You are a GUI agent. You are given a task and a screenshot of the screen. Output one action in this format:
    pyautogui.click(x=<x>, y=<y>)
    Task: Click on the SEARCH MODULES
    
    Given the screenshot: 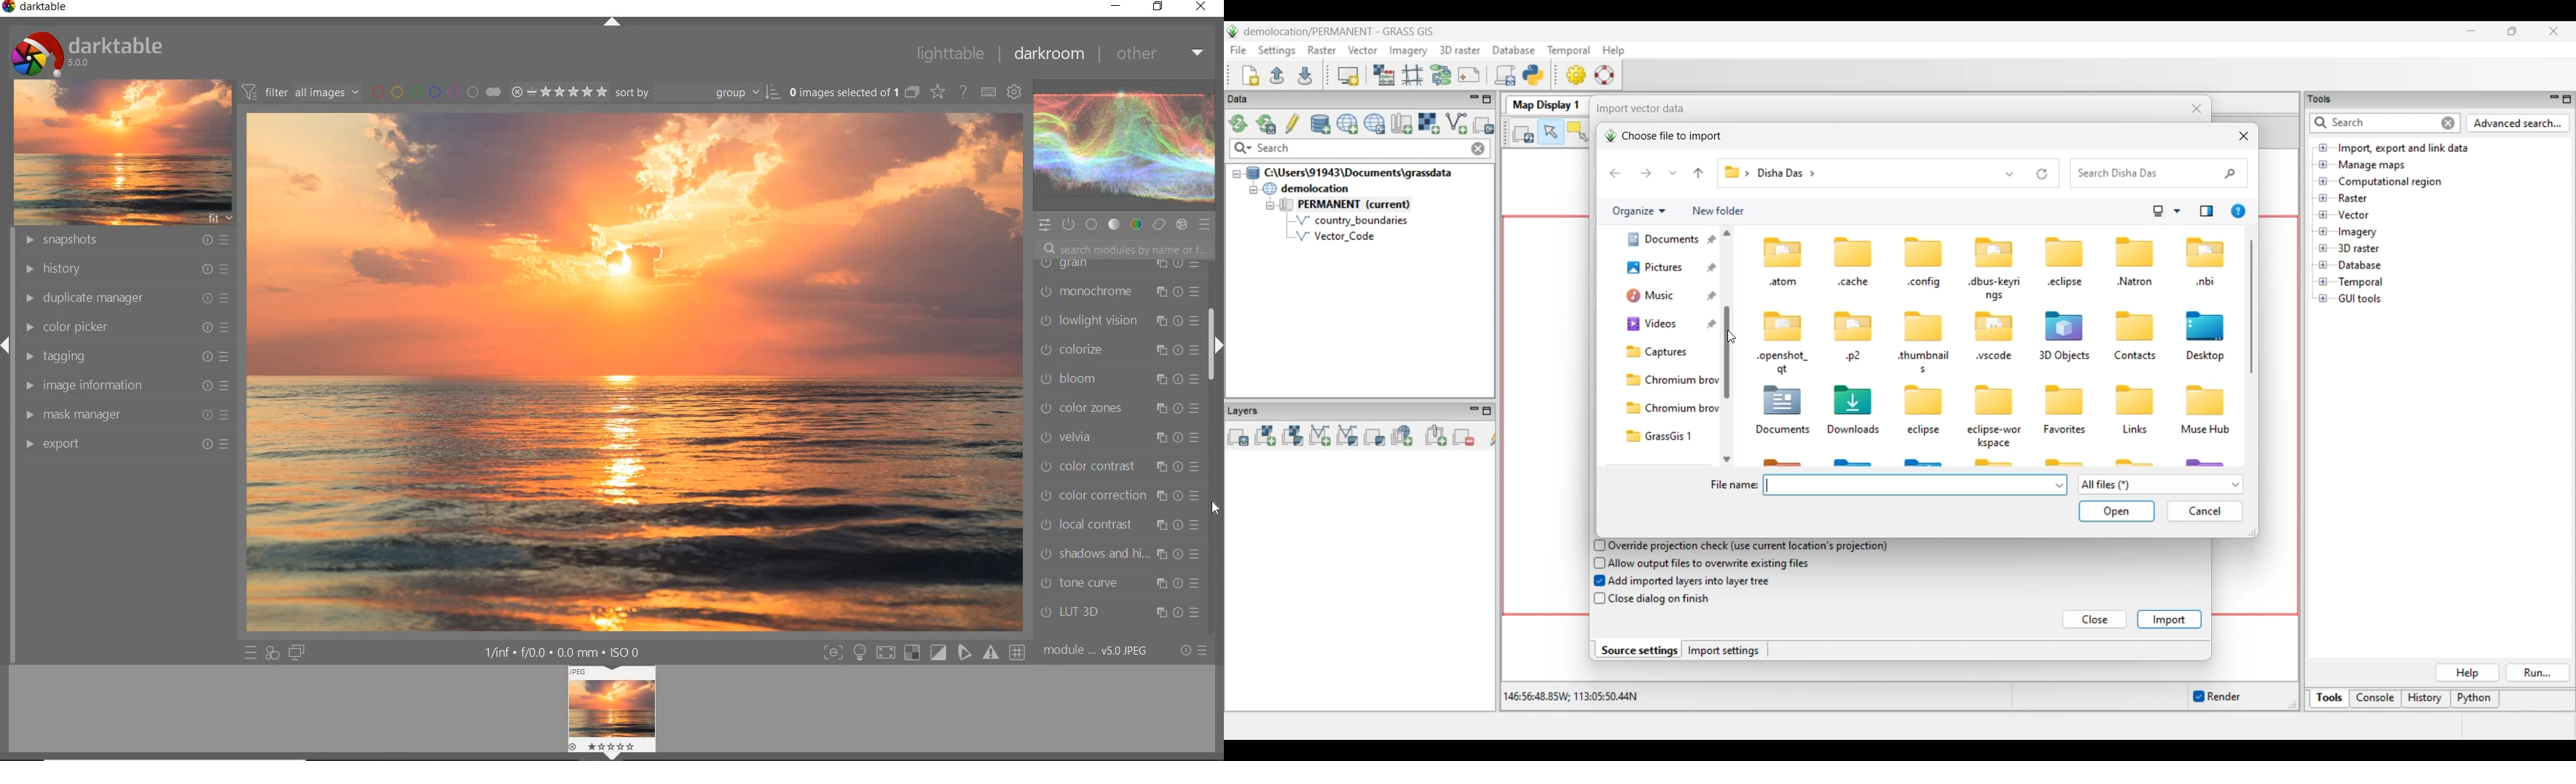 What is the action you would take?
    pyautogui.click(x=1125, y=249)
    